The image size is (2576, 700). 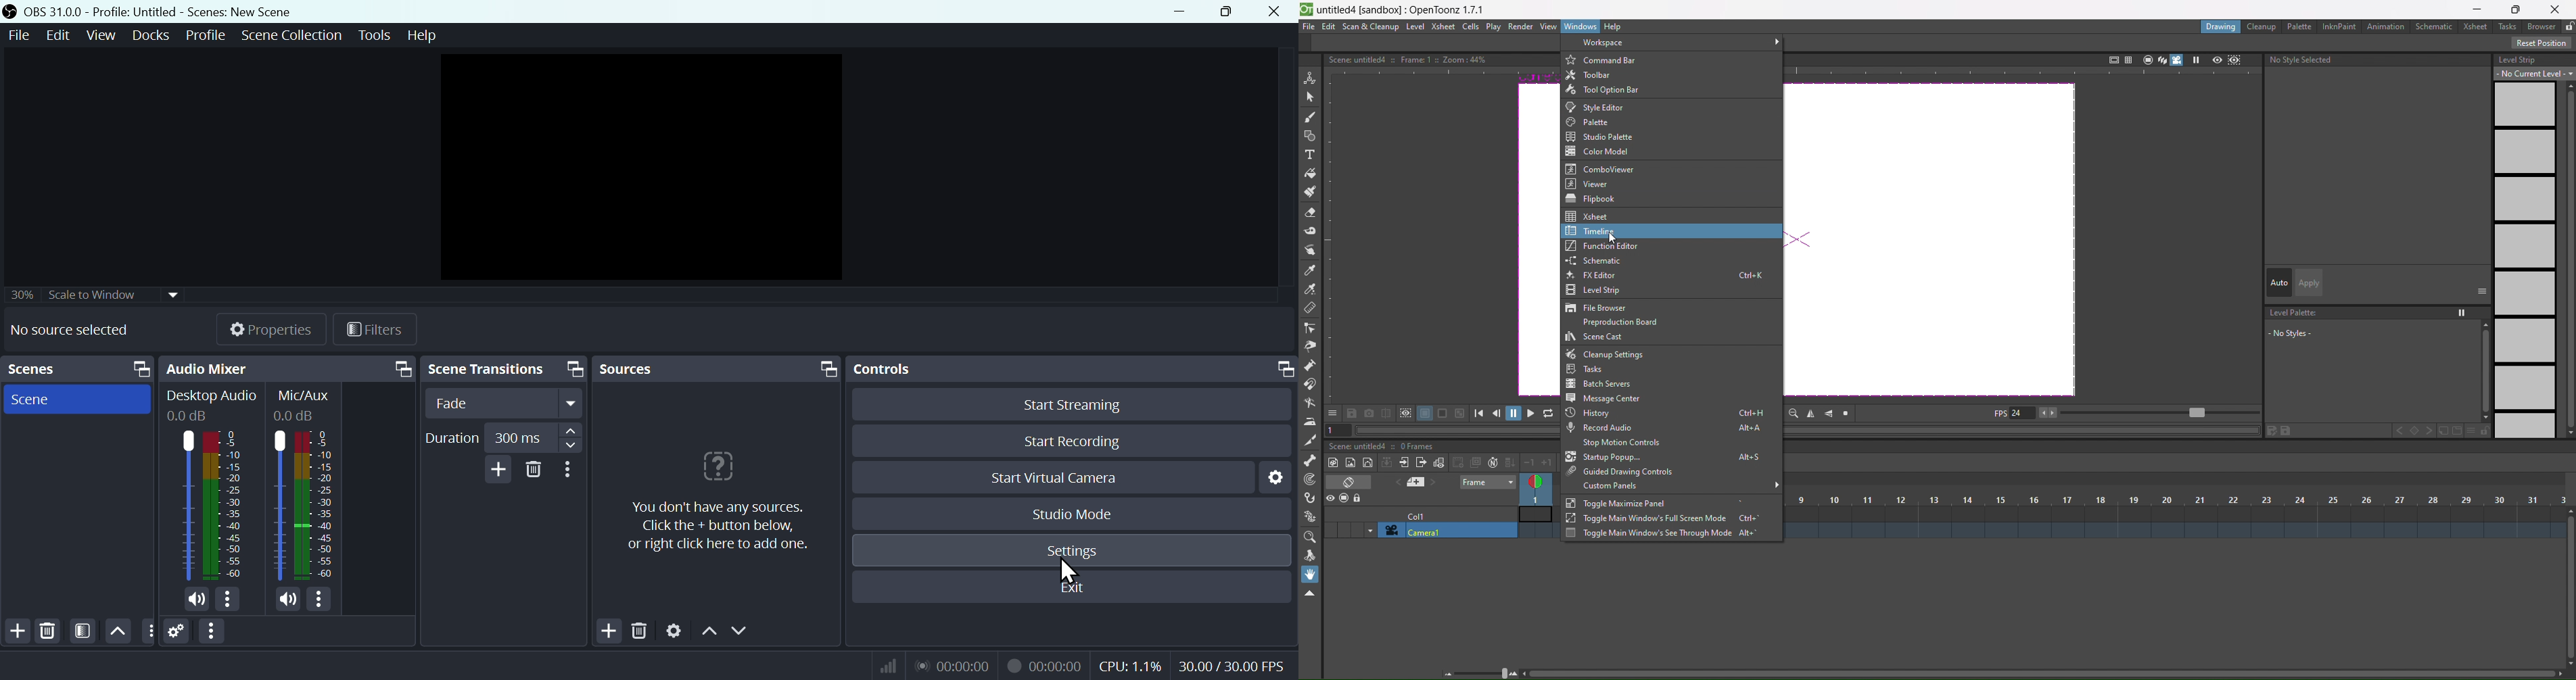 I want to click on render, so click(x=1521, y=27).